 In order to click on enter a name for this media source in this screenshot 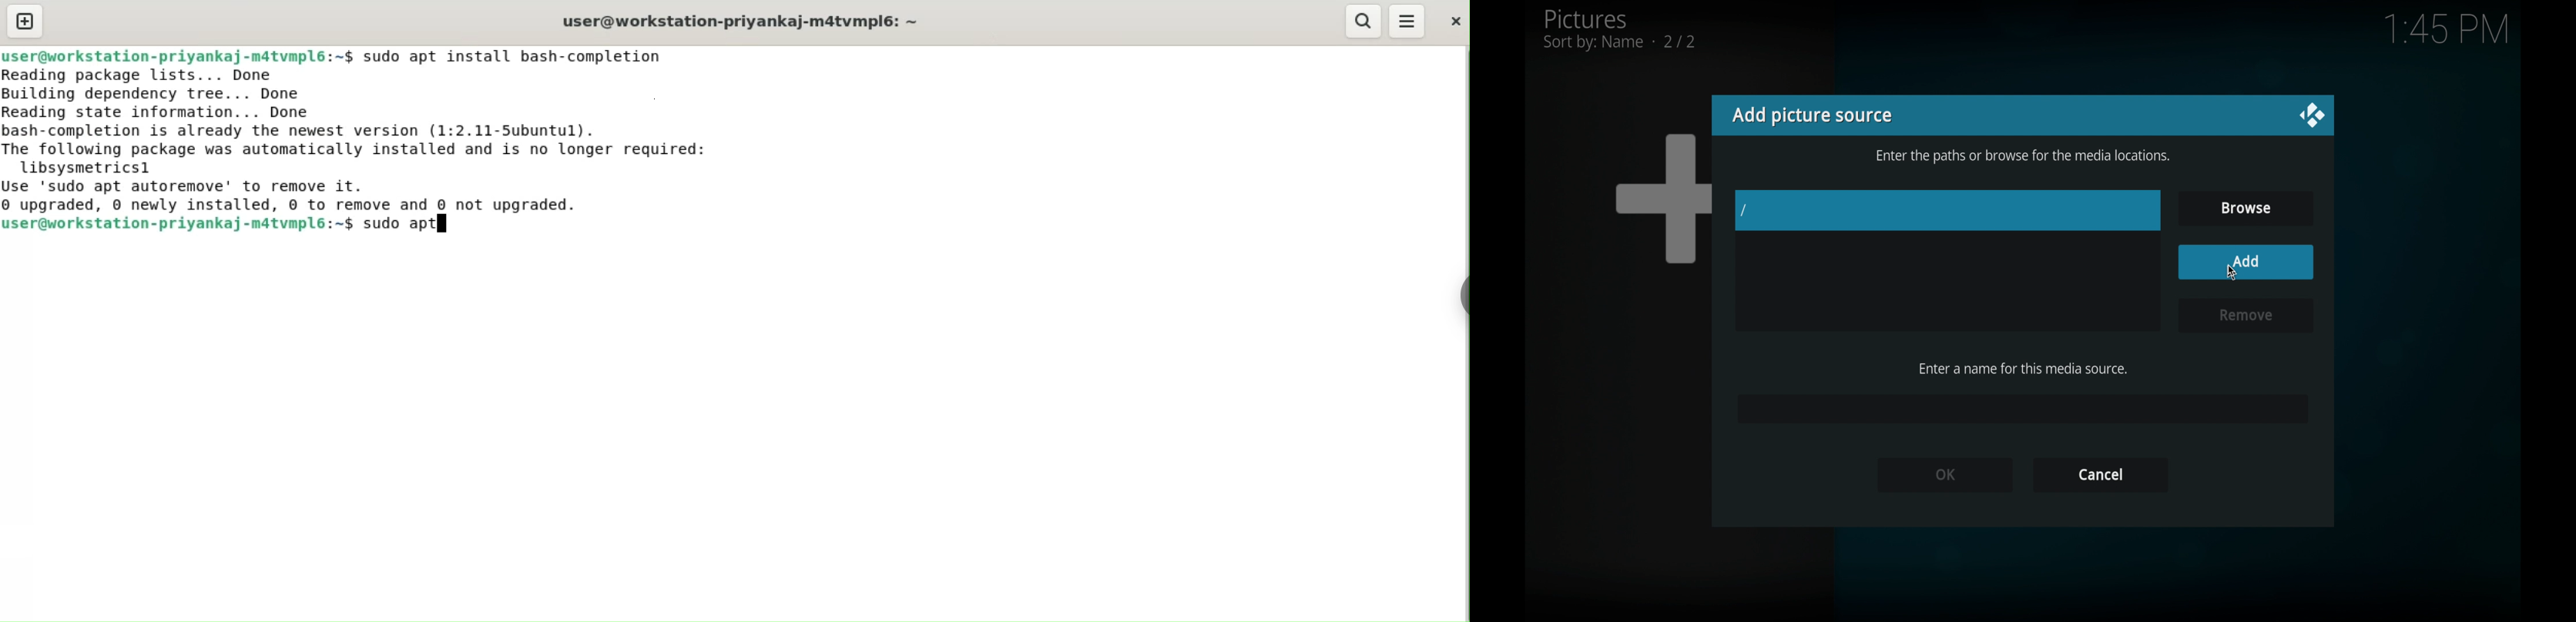, I will do `click(2023, 369)`.